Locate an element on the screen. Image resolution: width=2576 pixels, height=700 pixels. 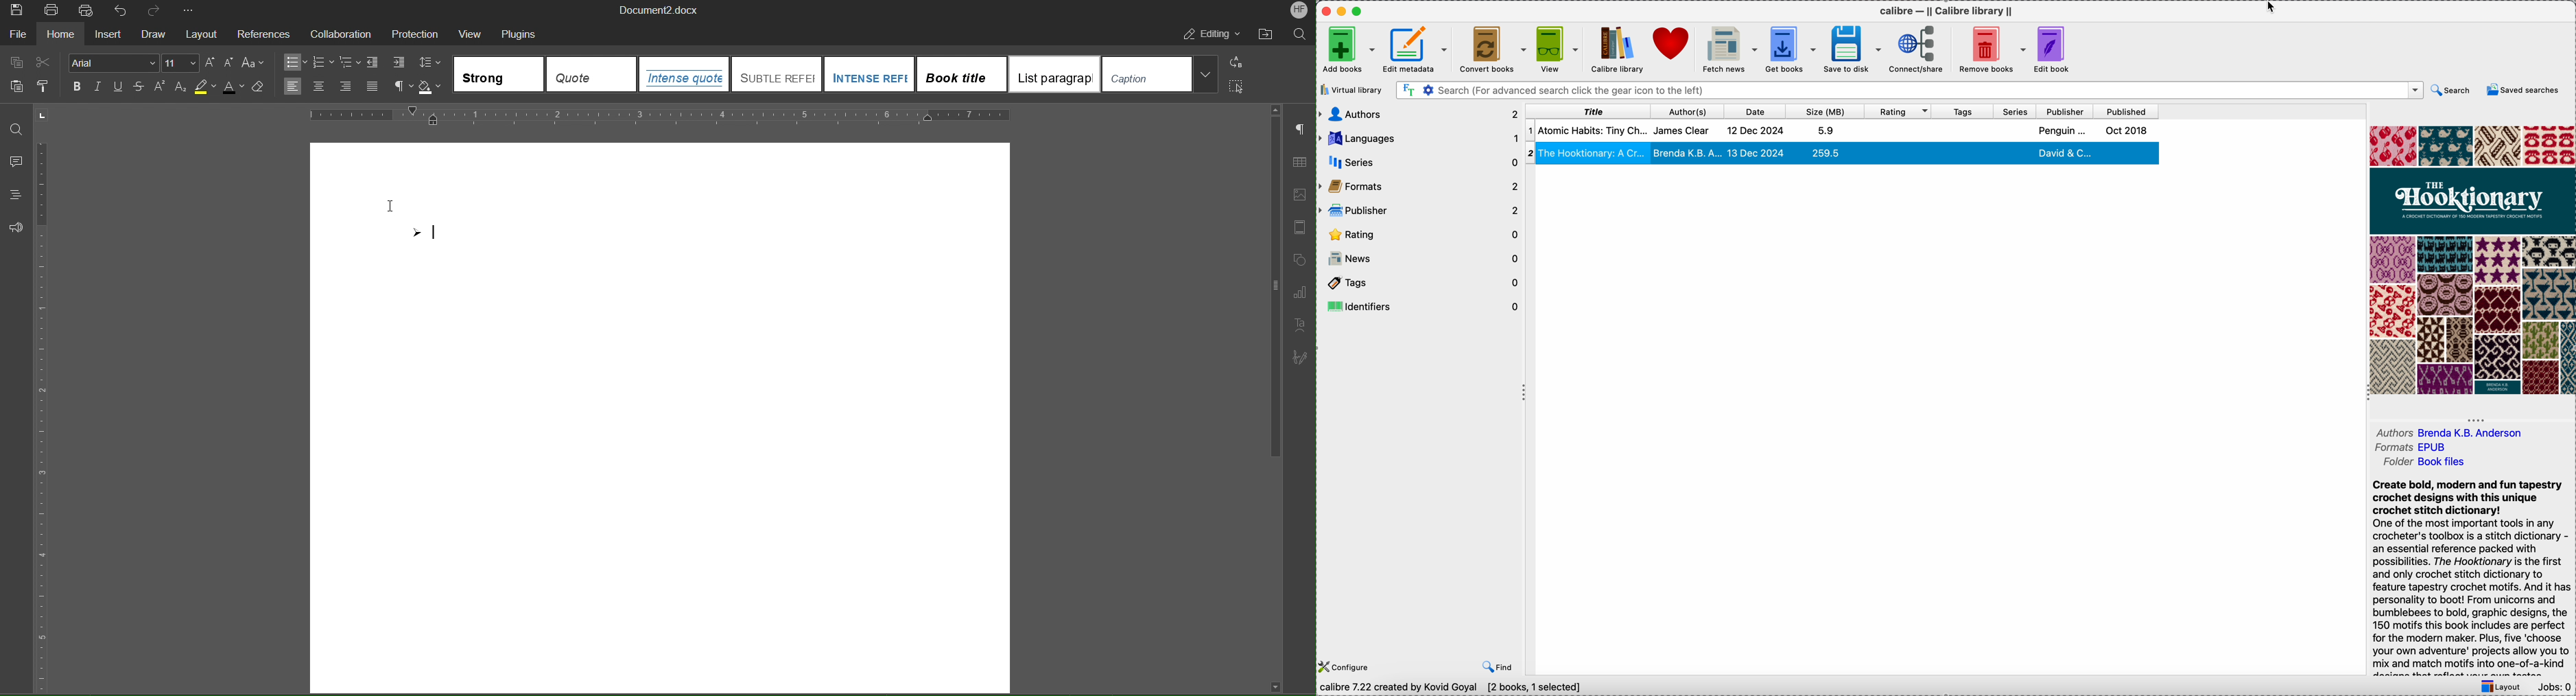
Open File Location is located at coordinates (1268, 32).